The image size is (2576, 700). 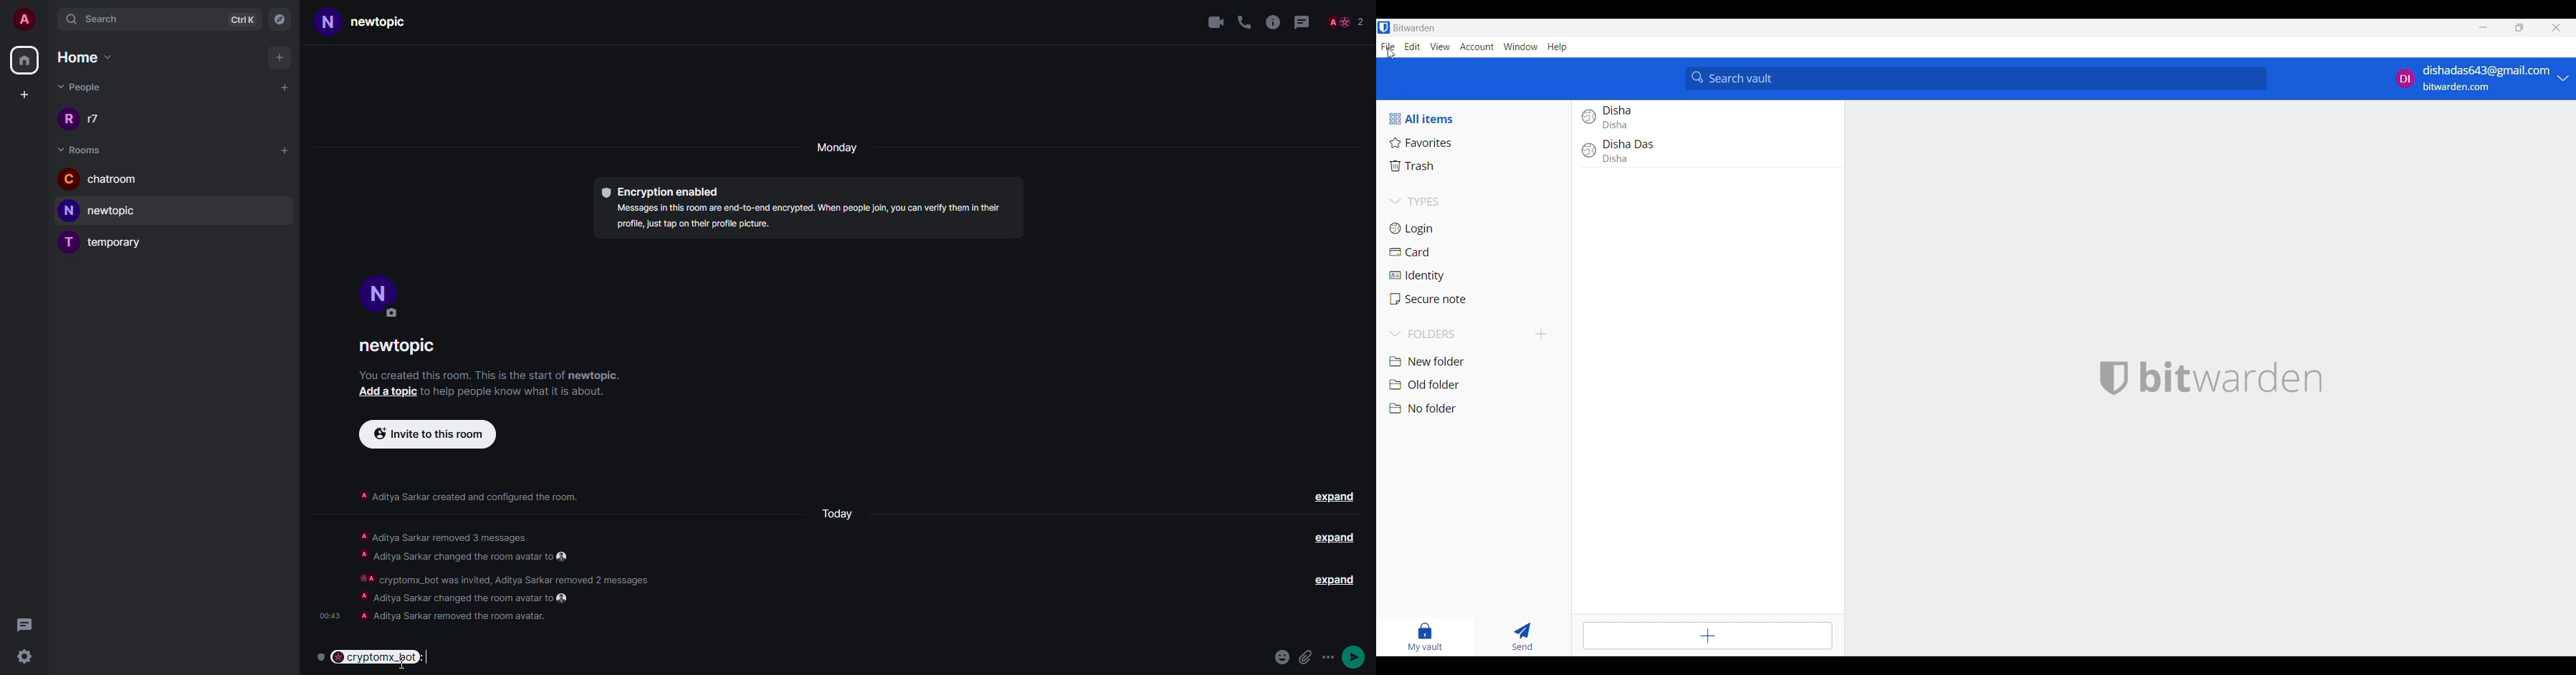 What do you see at coordinates (1213, 21) in the screenshot?
I see `video call` at bounding box center [1213, 21].